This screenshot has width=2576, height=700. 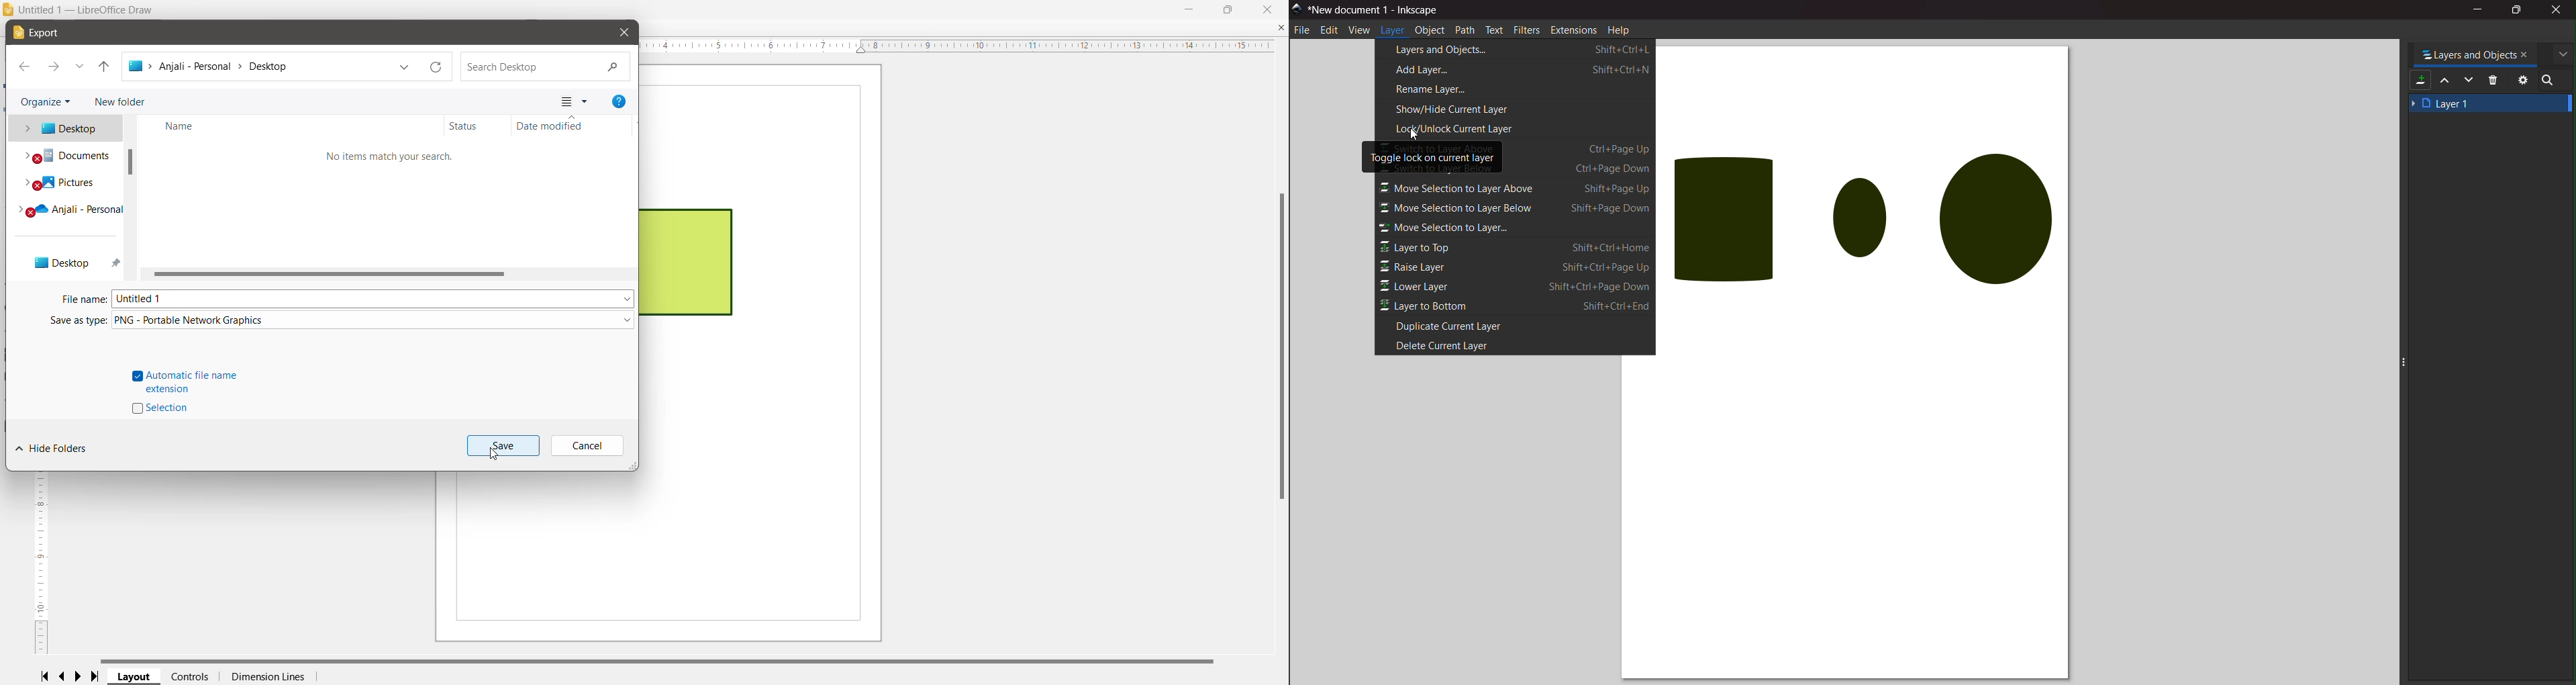 What do you see at coordinates (1269, 9) in the screenshot?
I see `Close` at bounding box center [1269, 9].